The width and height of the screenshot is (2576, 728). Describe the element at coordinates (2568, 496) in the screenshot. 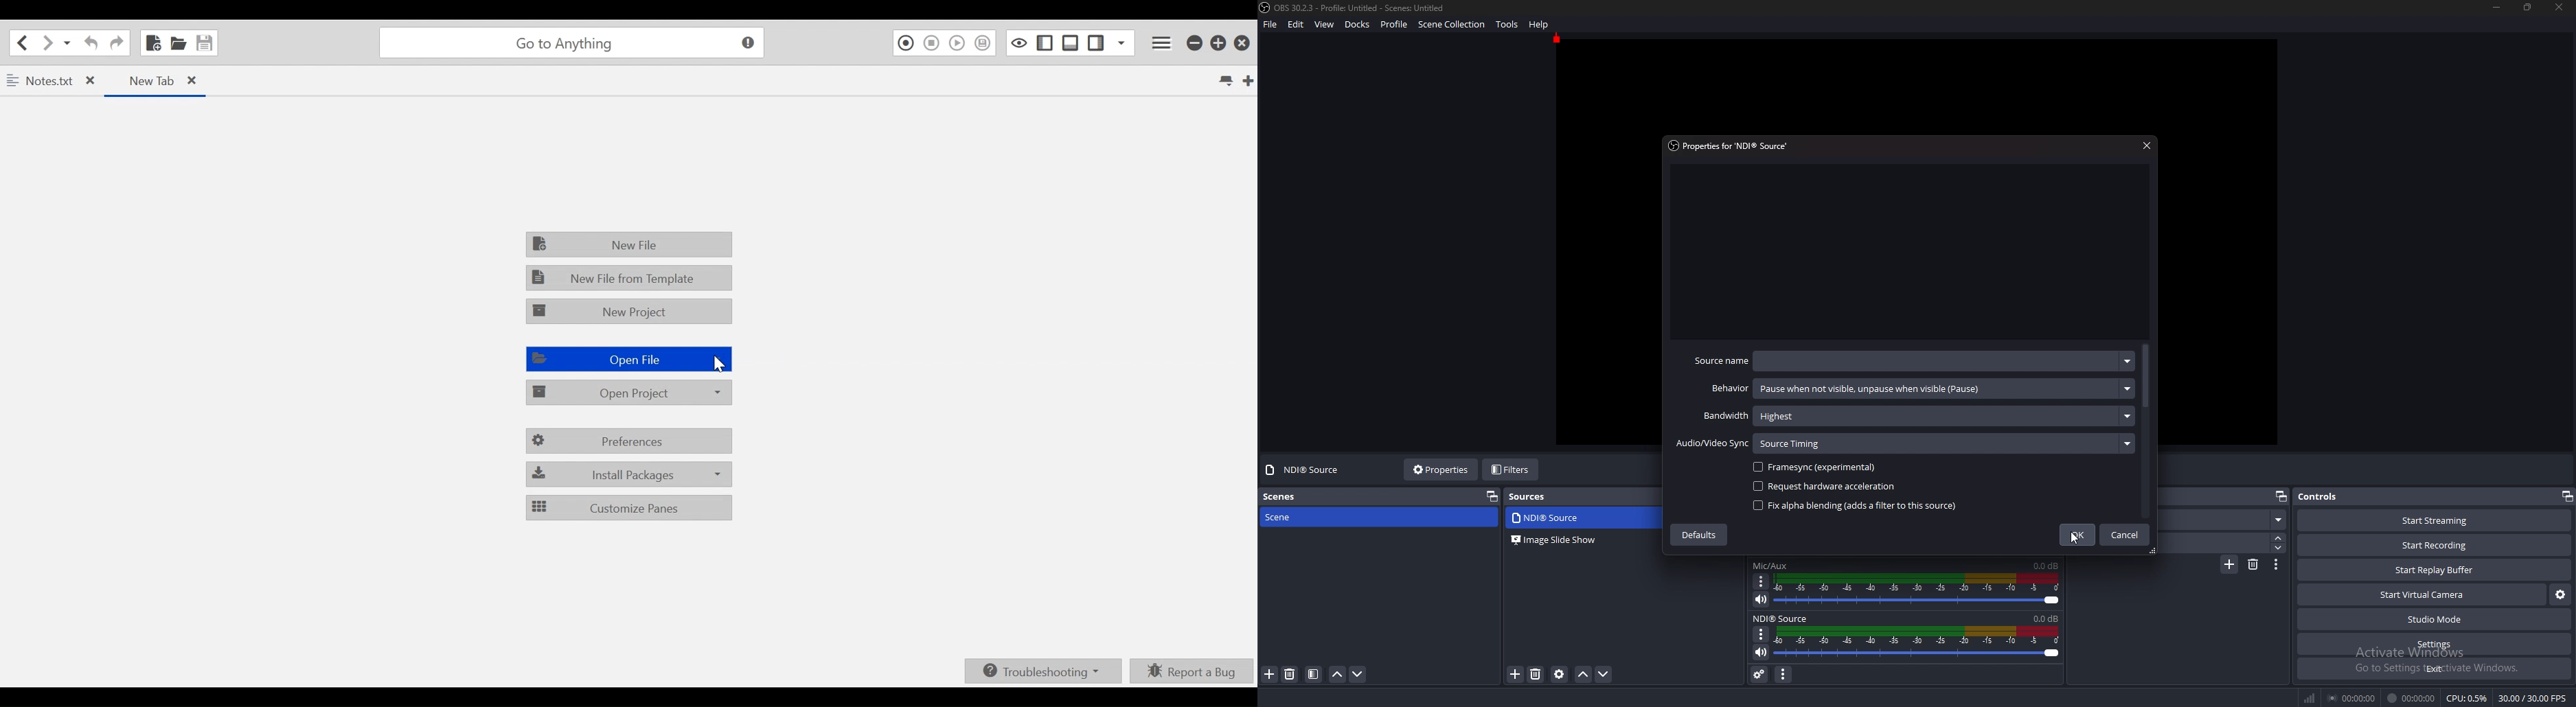

I see `pop out` at that location.